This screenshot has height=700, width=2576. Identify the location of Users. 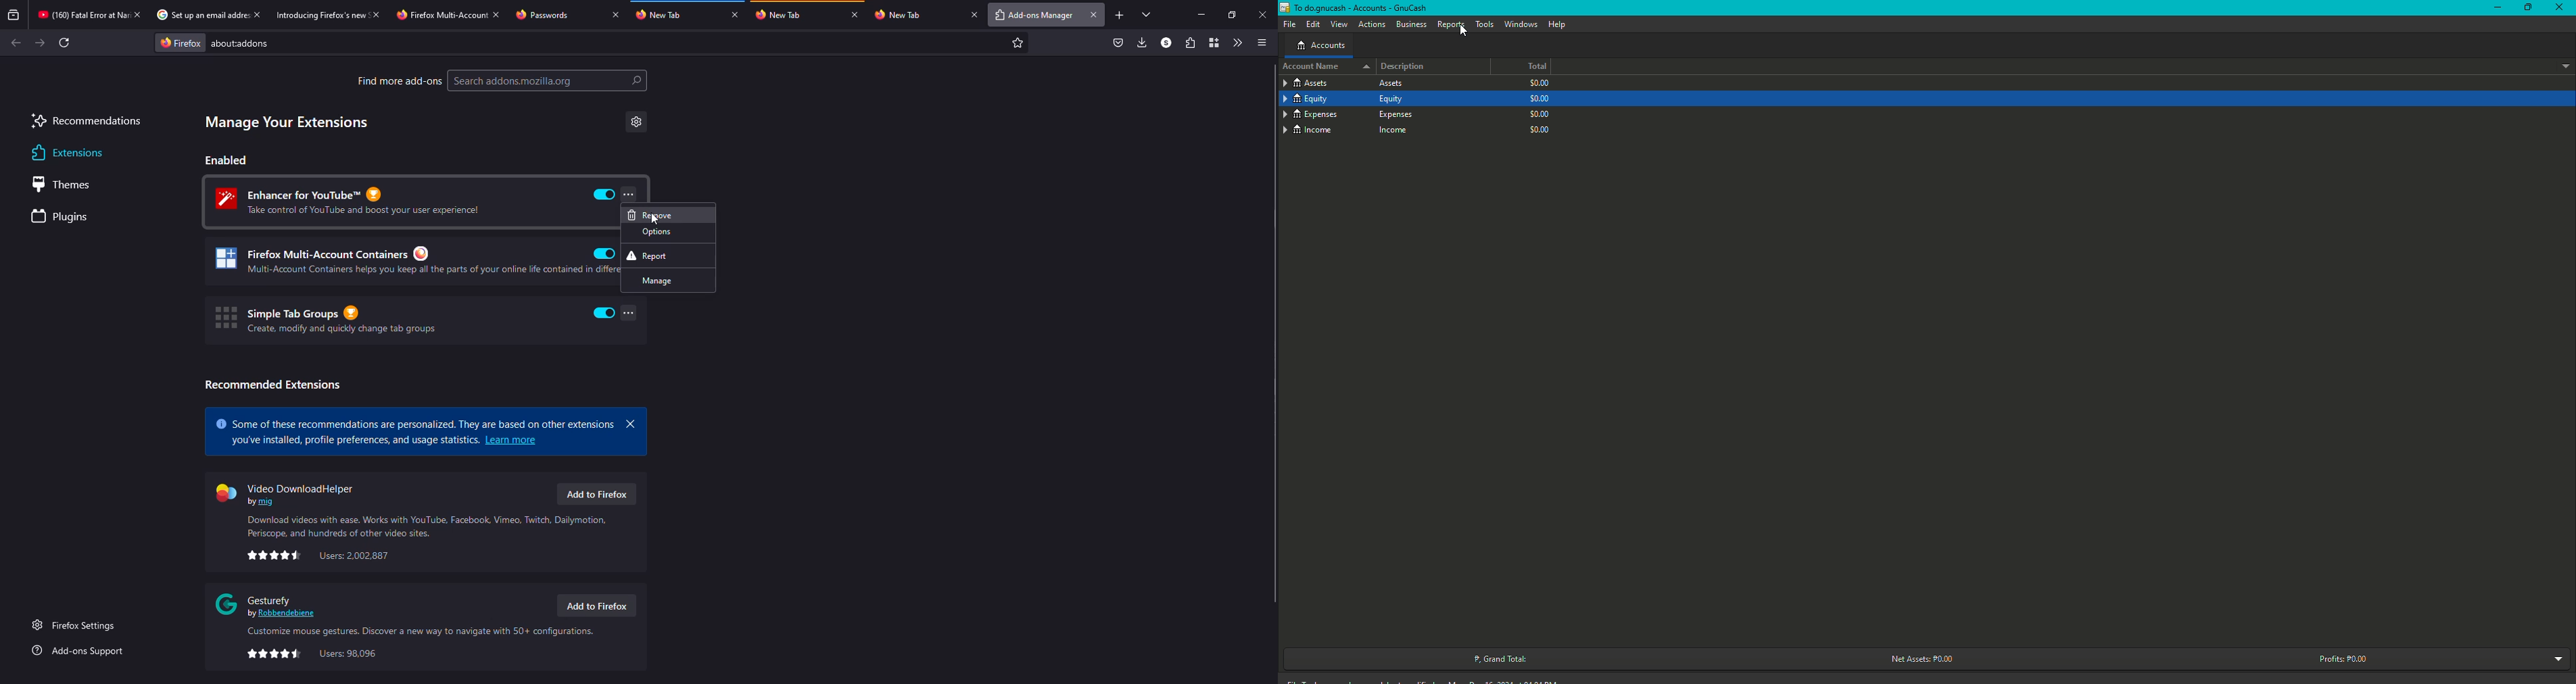
(355, 556).